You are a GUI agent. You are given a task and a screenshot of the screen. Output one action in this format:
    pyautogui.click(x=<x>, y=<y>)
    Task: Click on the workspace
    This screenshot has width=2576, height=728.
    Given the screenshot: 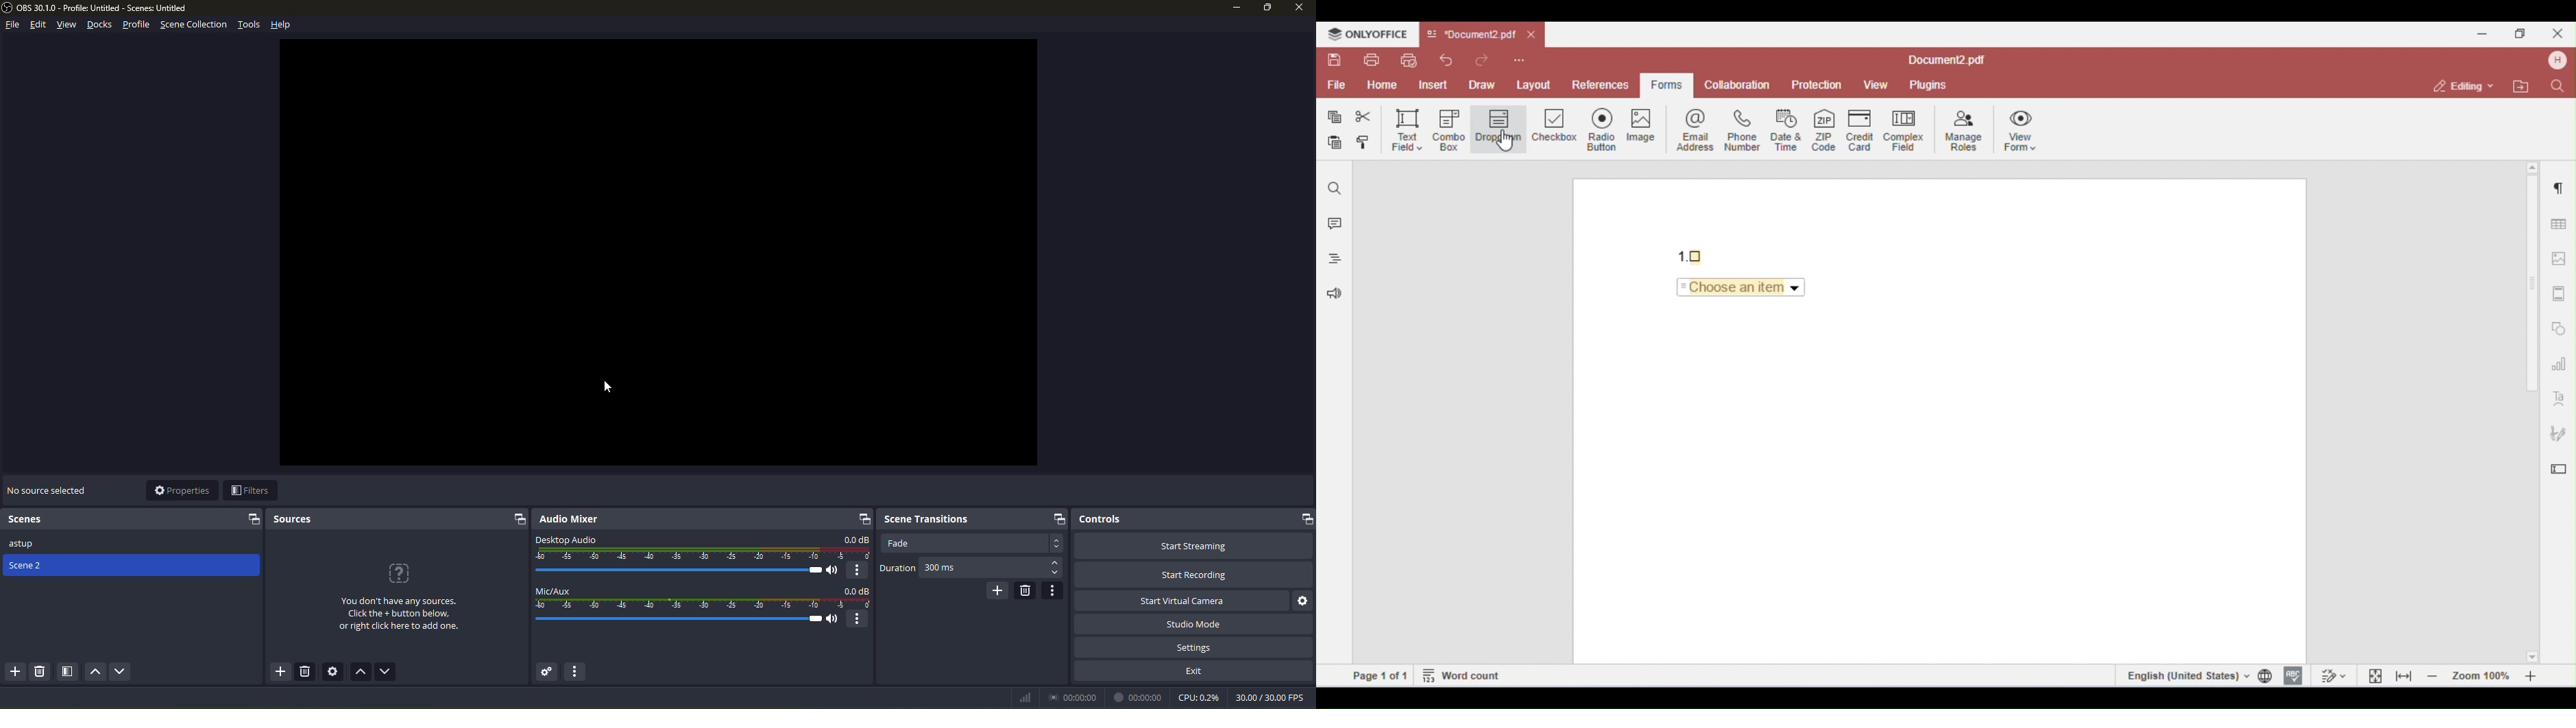 What is the action you would take?
    pyautogui.click(x=659, y=252)
    